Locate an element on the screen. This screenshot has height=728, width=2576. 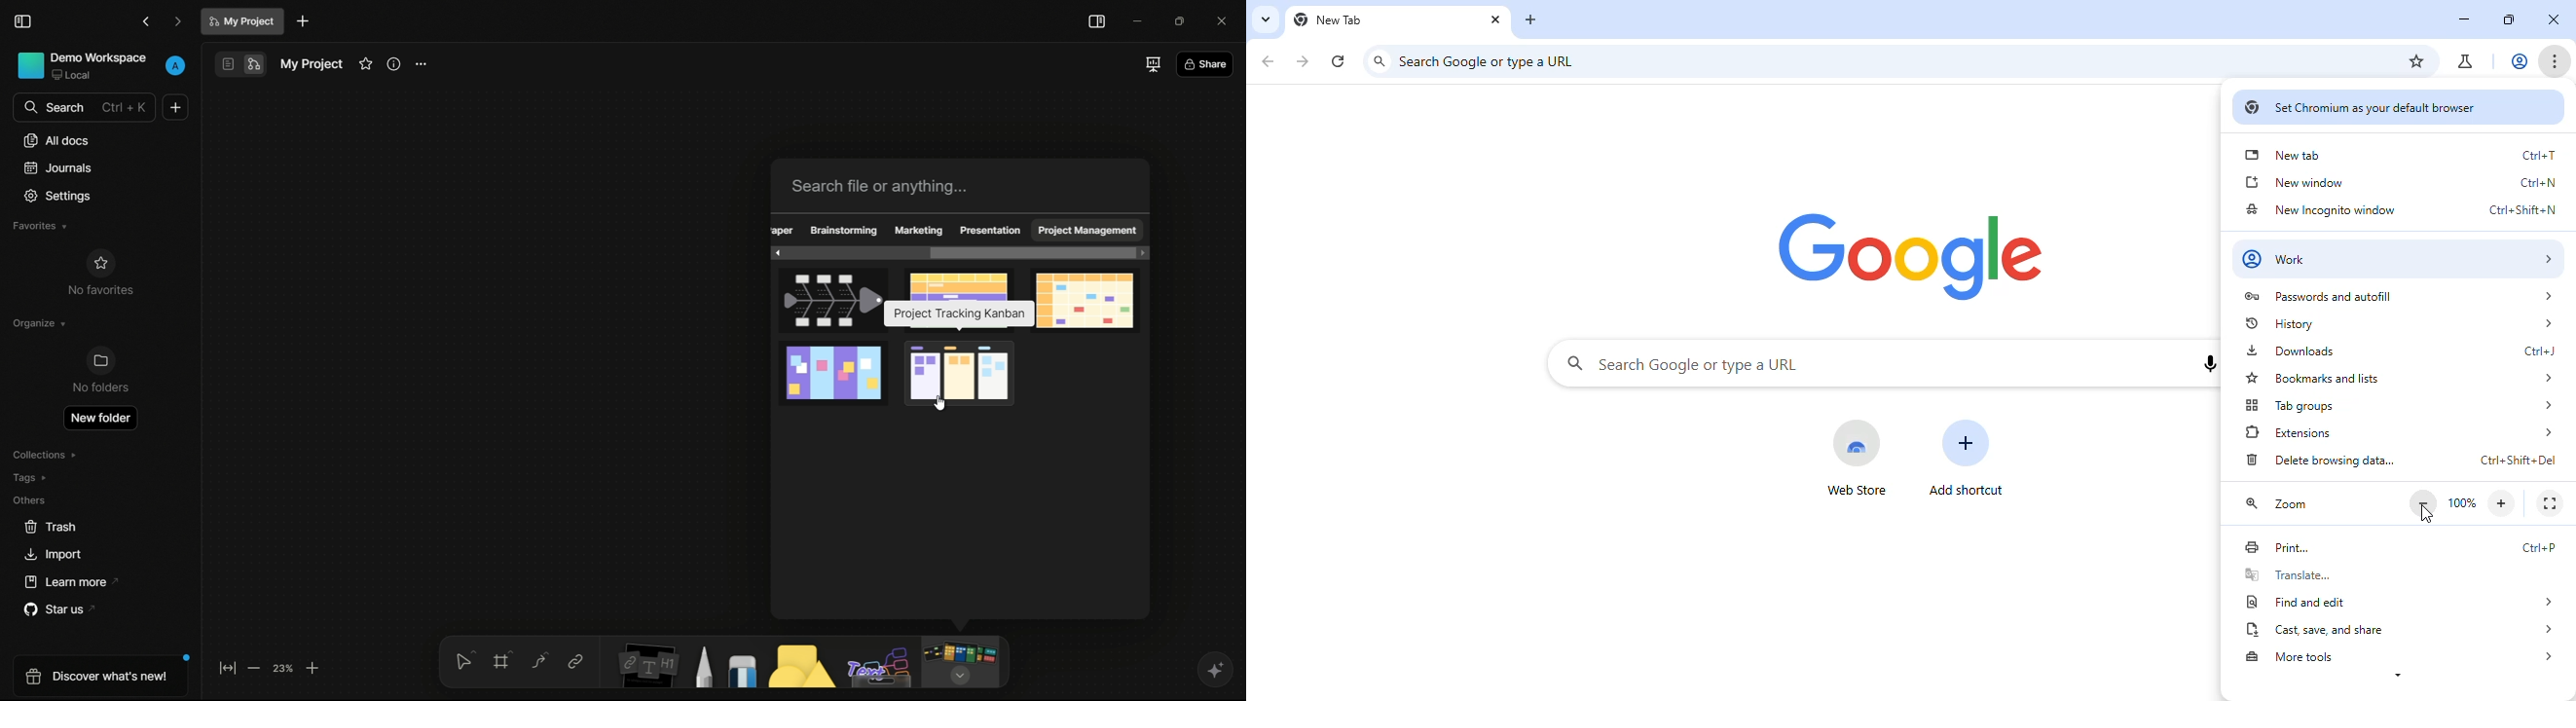
minimize is located at coordinates (1139, 21).